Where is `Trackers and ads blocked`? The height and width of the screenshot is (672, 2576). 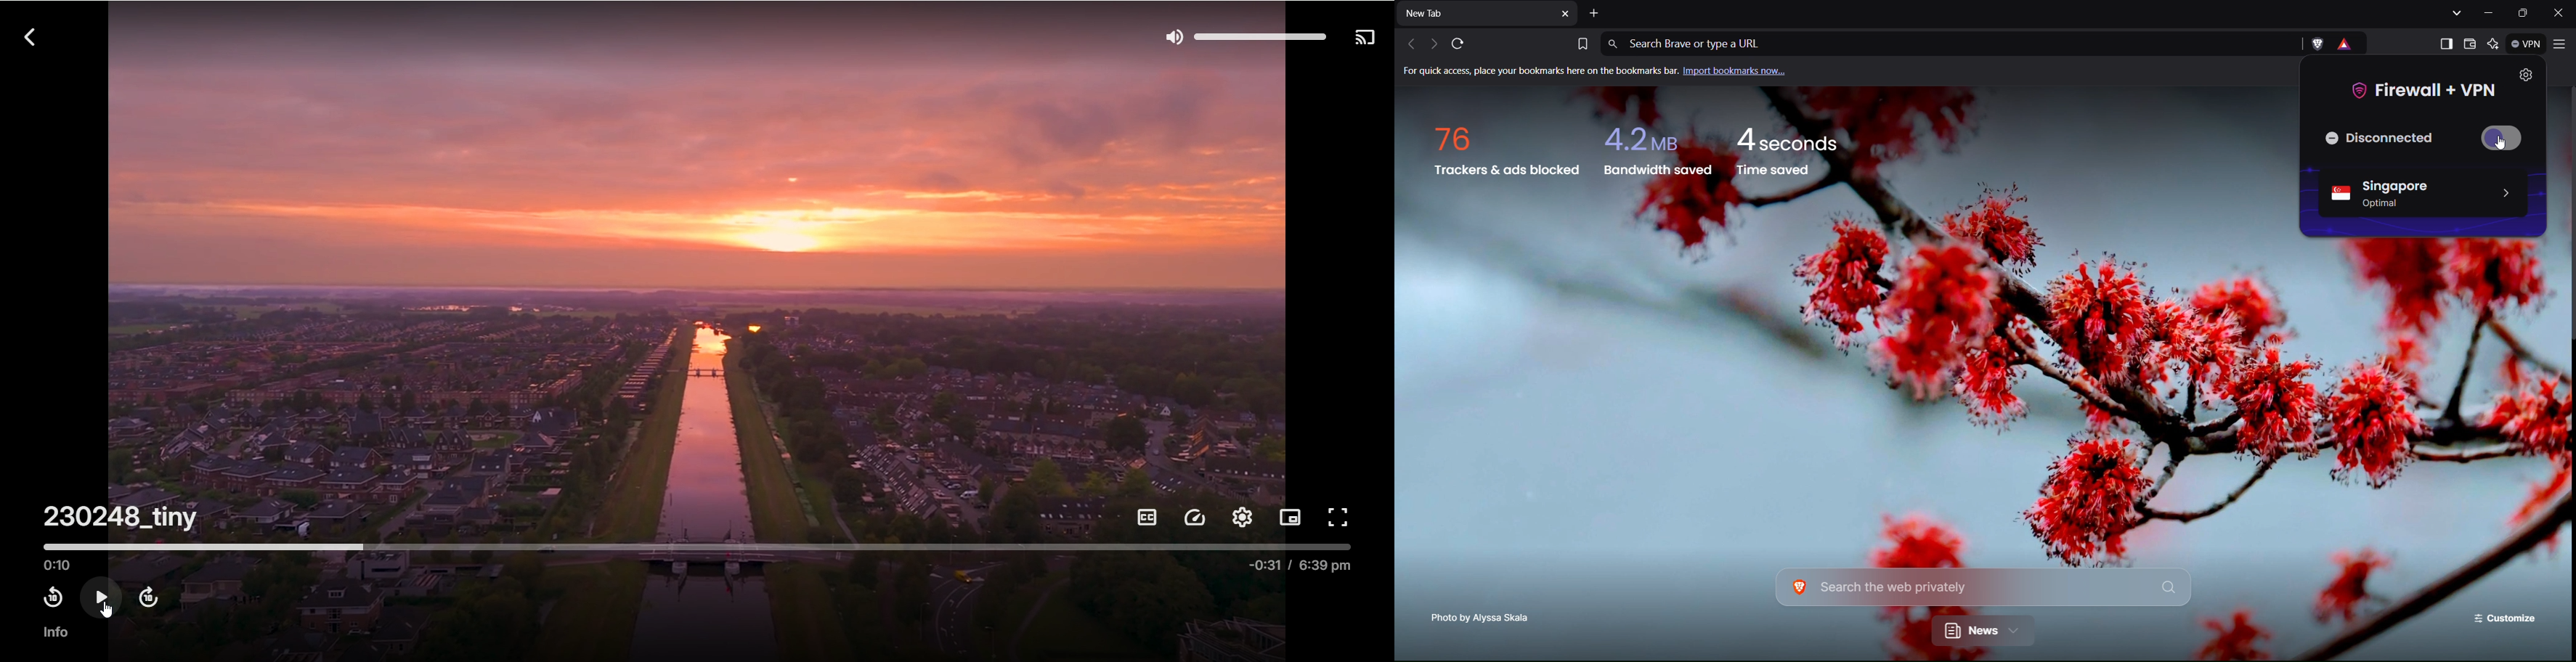
Trackers and ads blocked is located at coordinates (1508, 153).